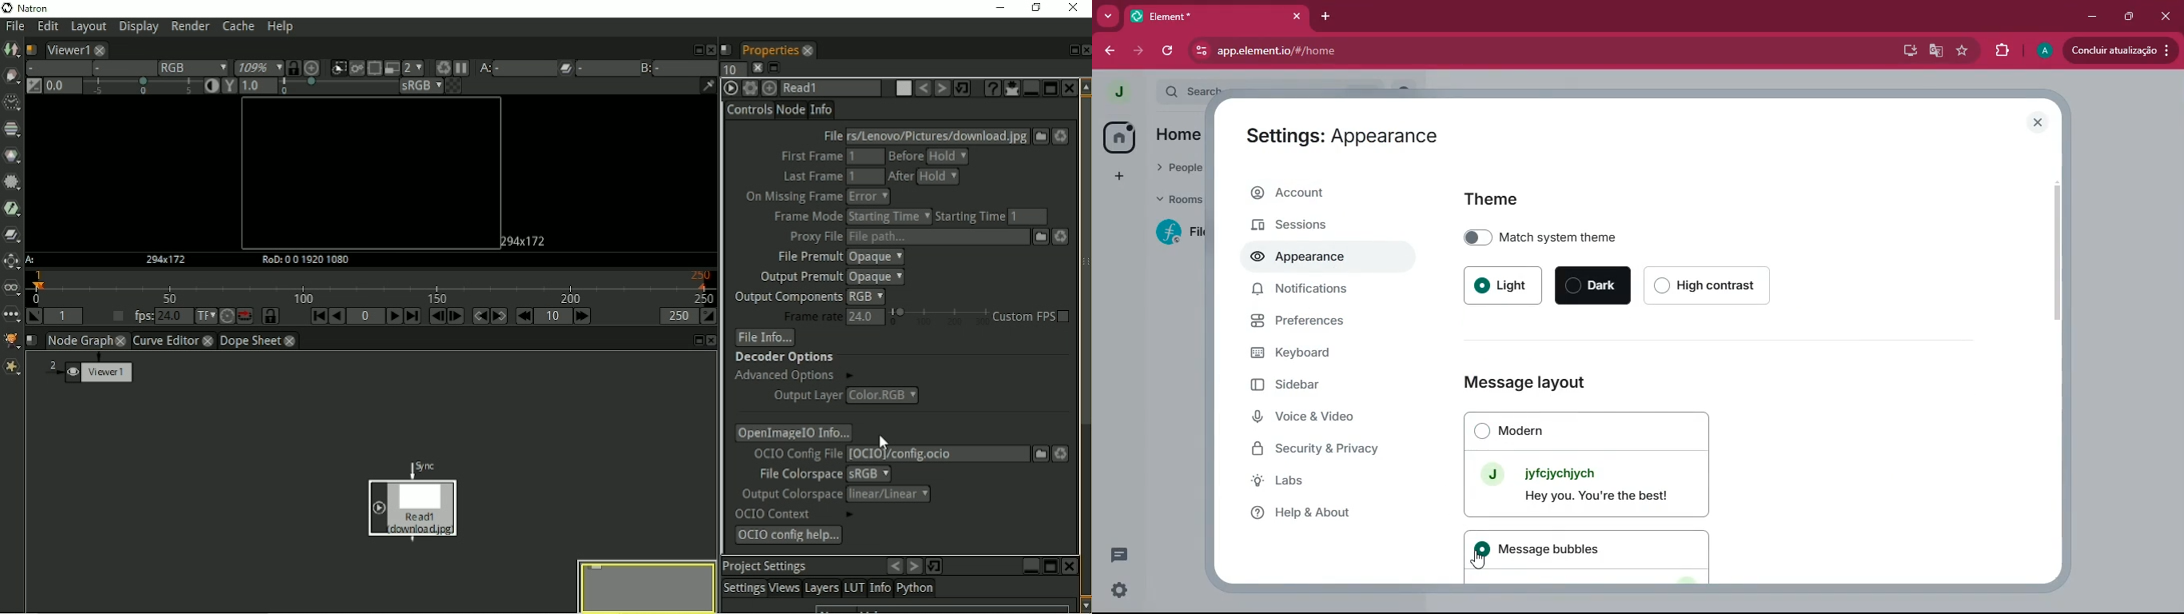 The height and width of the screenshot is (616, 2184). I want to click on high, so click(1713, 284).